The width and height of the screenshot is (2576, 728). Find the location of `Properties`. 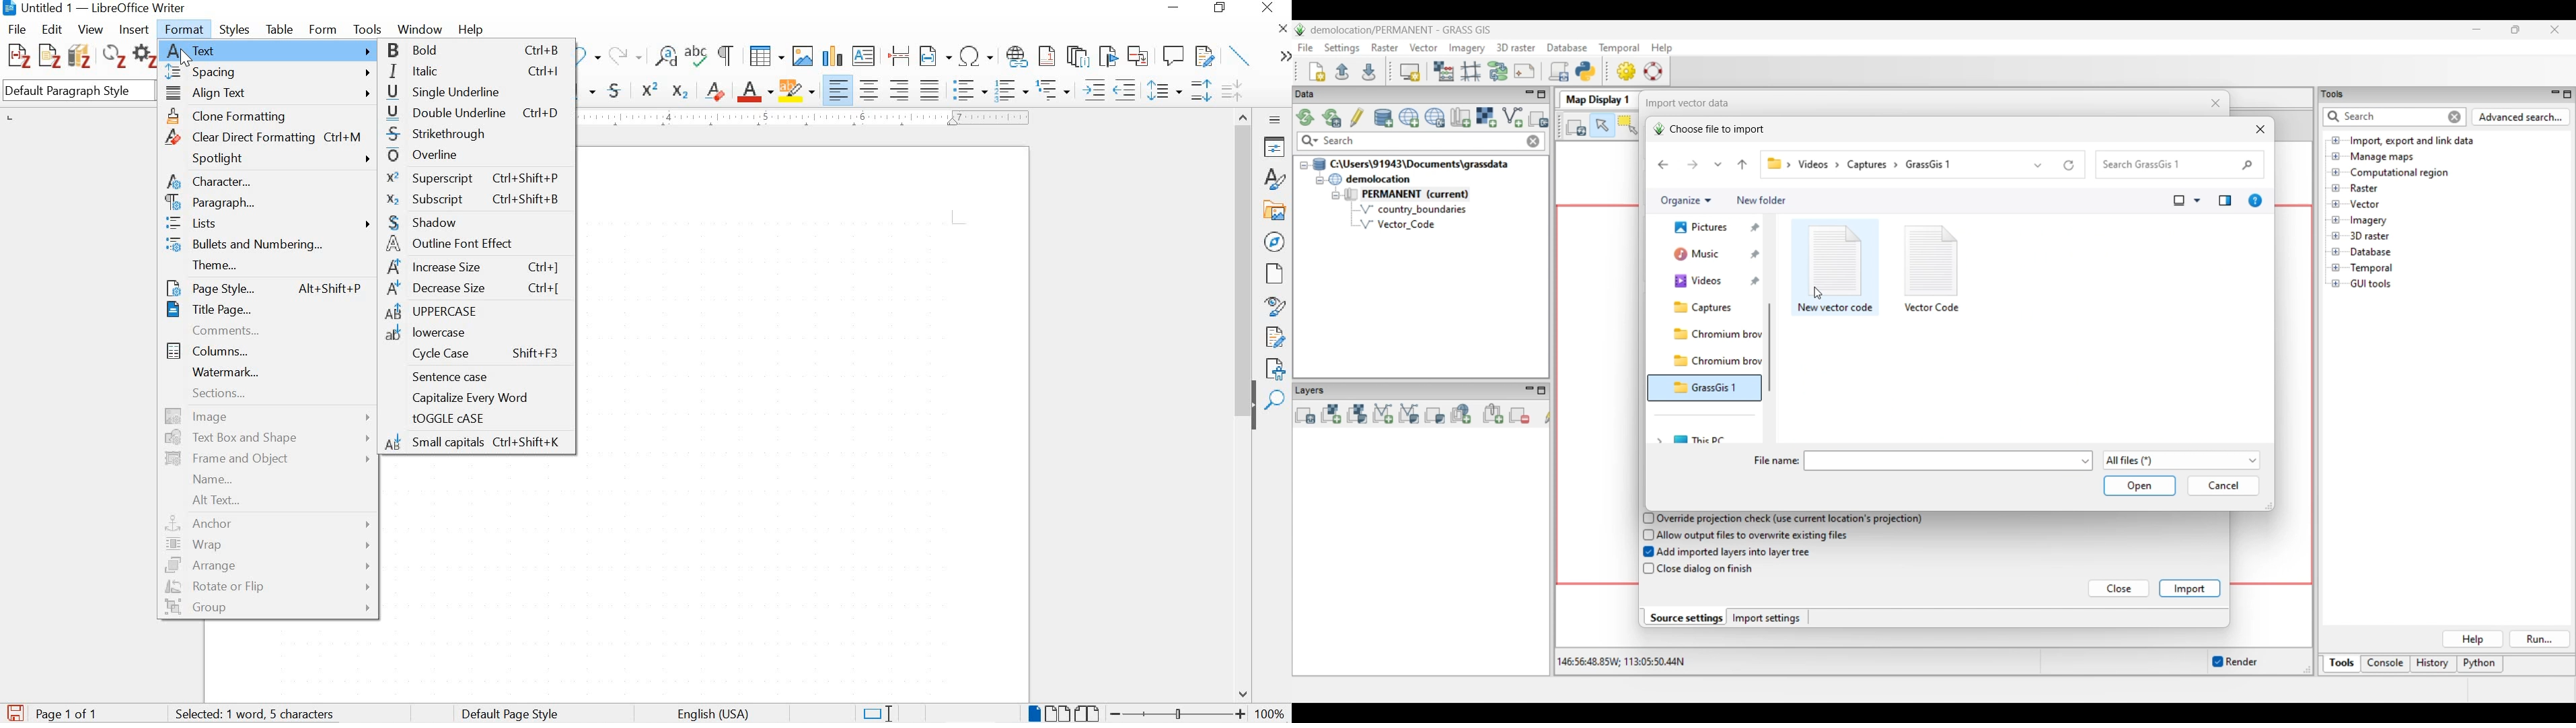

Properties is located at coordinates (1276, 147).